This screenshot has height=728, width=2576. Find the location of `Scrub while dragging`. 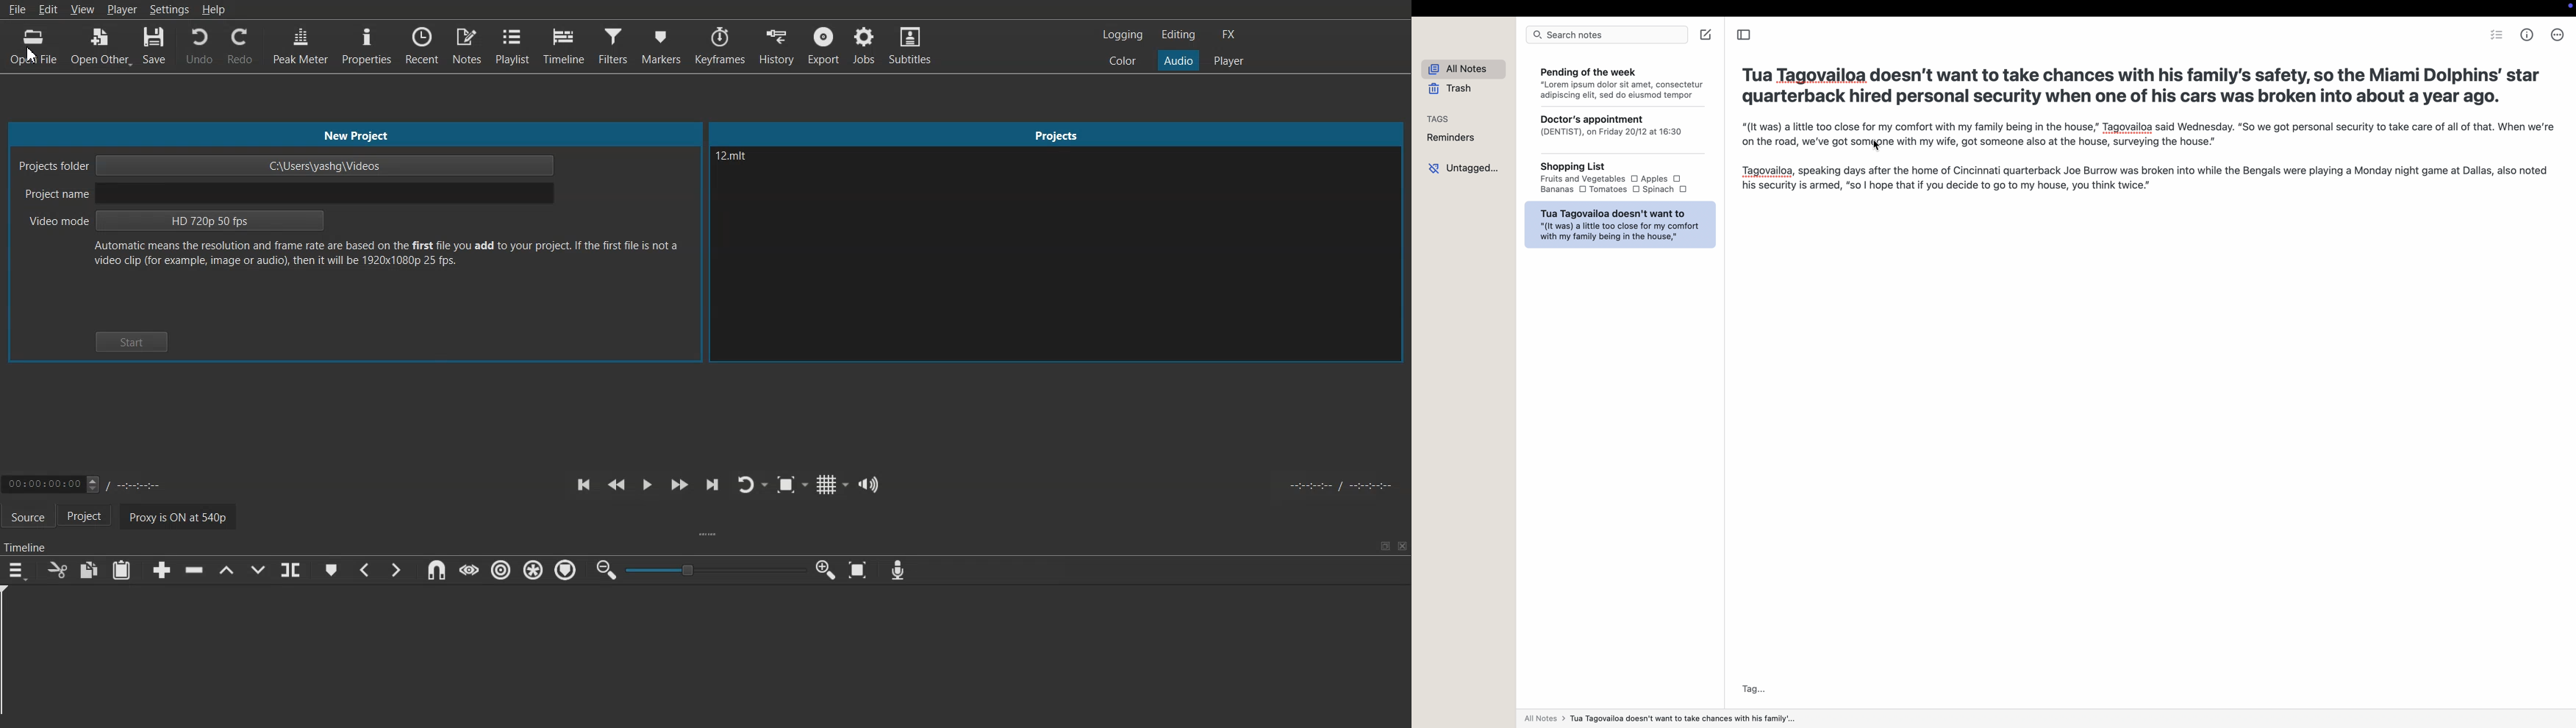

Scrub while dragging is located at coordinates (468, 570).